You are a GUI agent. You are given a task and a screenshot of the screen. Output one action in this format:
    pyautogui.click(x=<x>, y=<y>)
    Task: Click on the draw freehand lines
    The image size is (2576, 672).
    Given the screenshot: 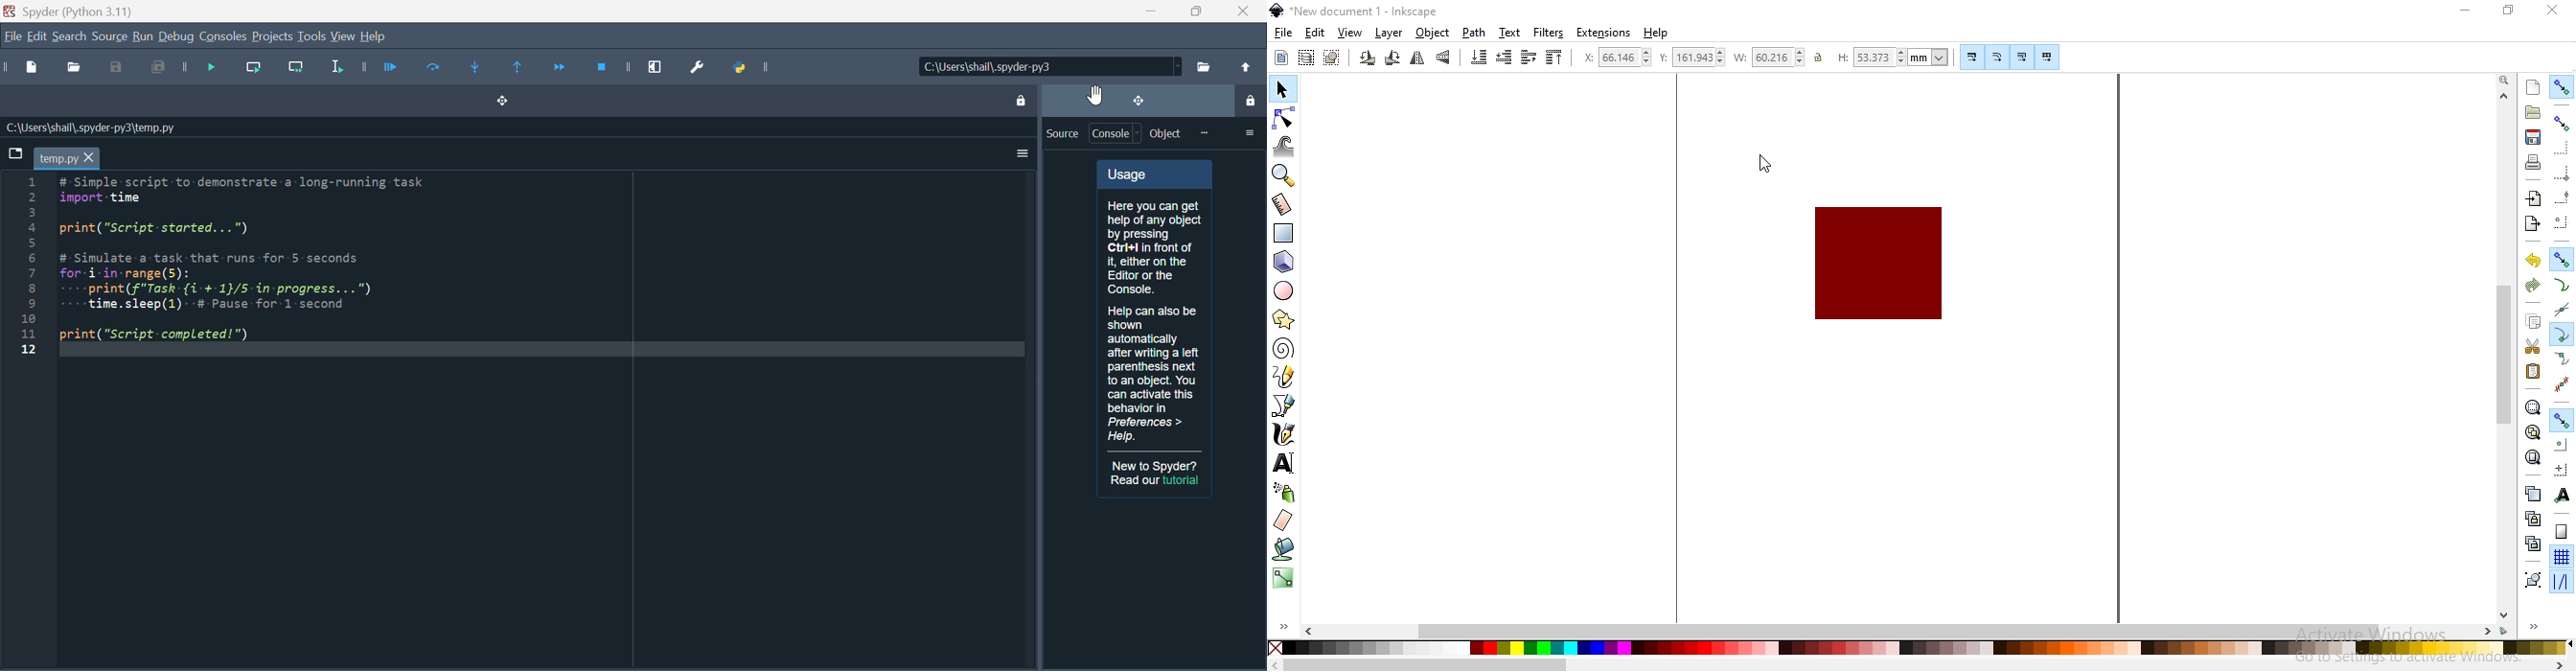 What is the action you would take?
    pyautogui.click(x=1283, y=377)
    